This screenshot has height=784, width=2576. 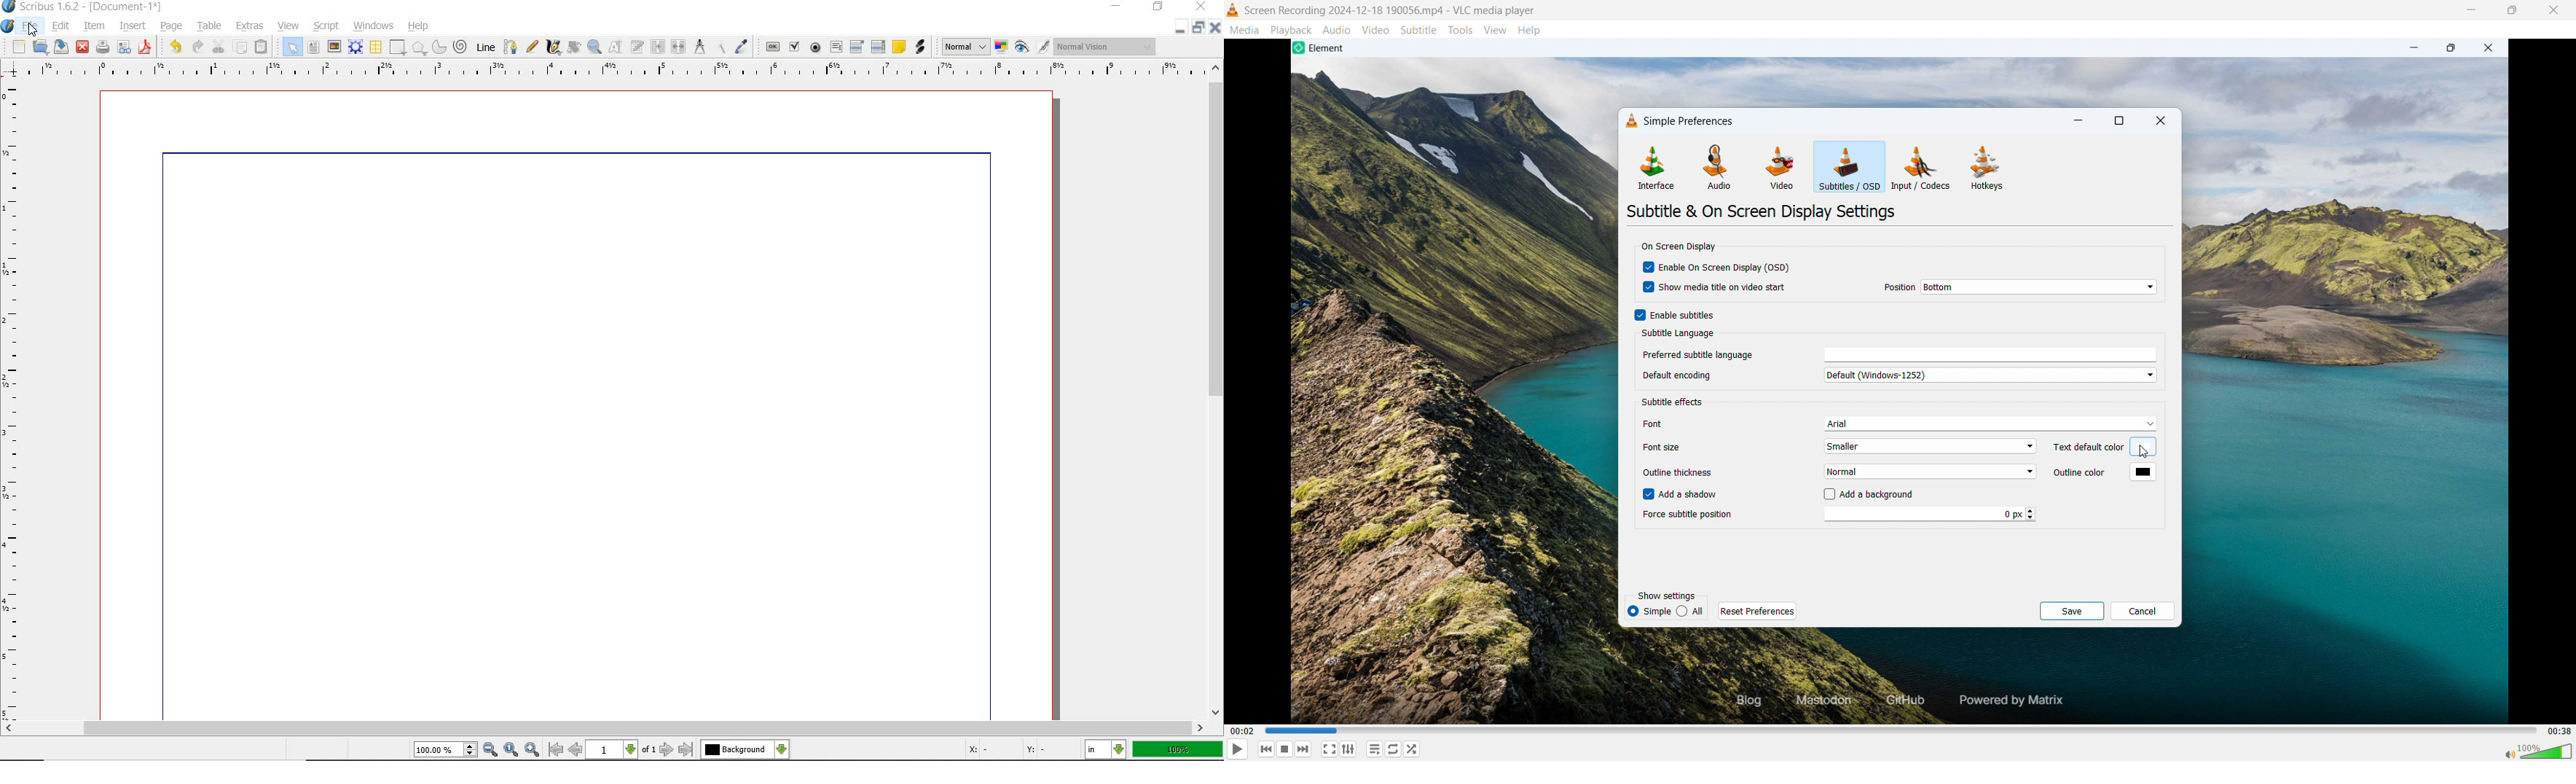 What do you see at coordinates (1394, 748) in the screenshot?
I see `Toggle between loop all, loop one & no loop ` at bounding box center [1394, 748].